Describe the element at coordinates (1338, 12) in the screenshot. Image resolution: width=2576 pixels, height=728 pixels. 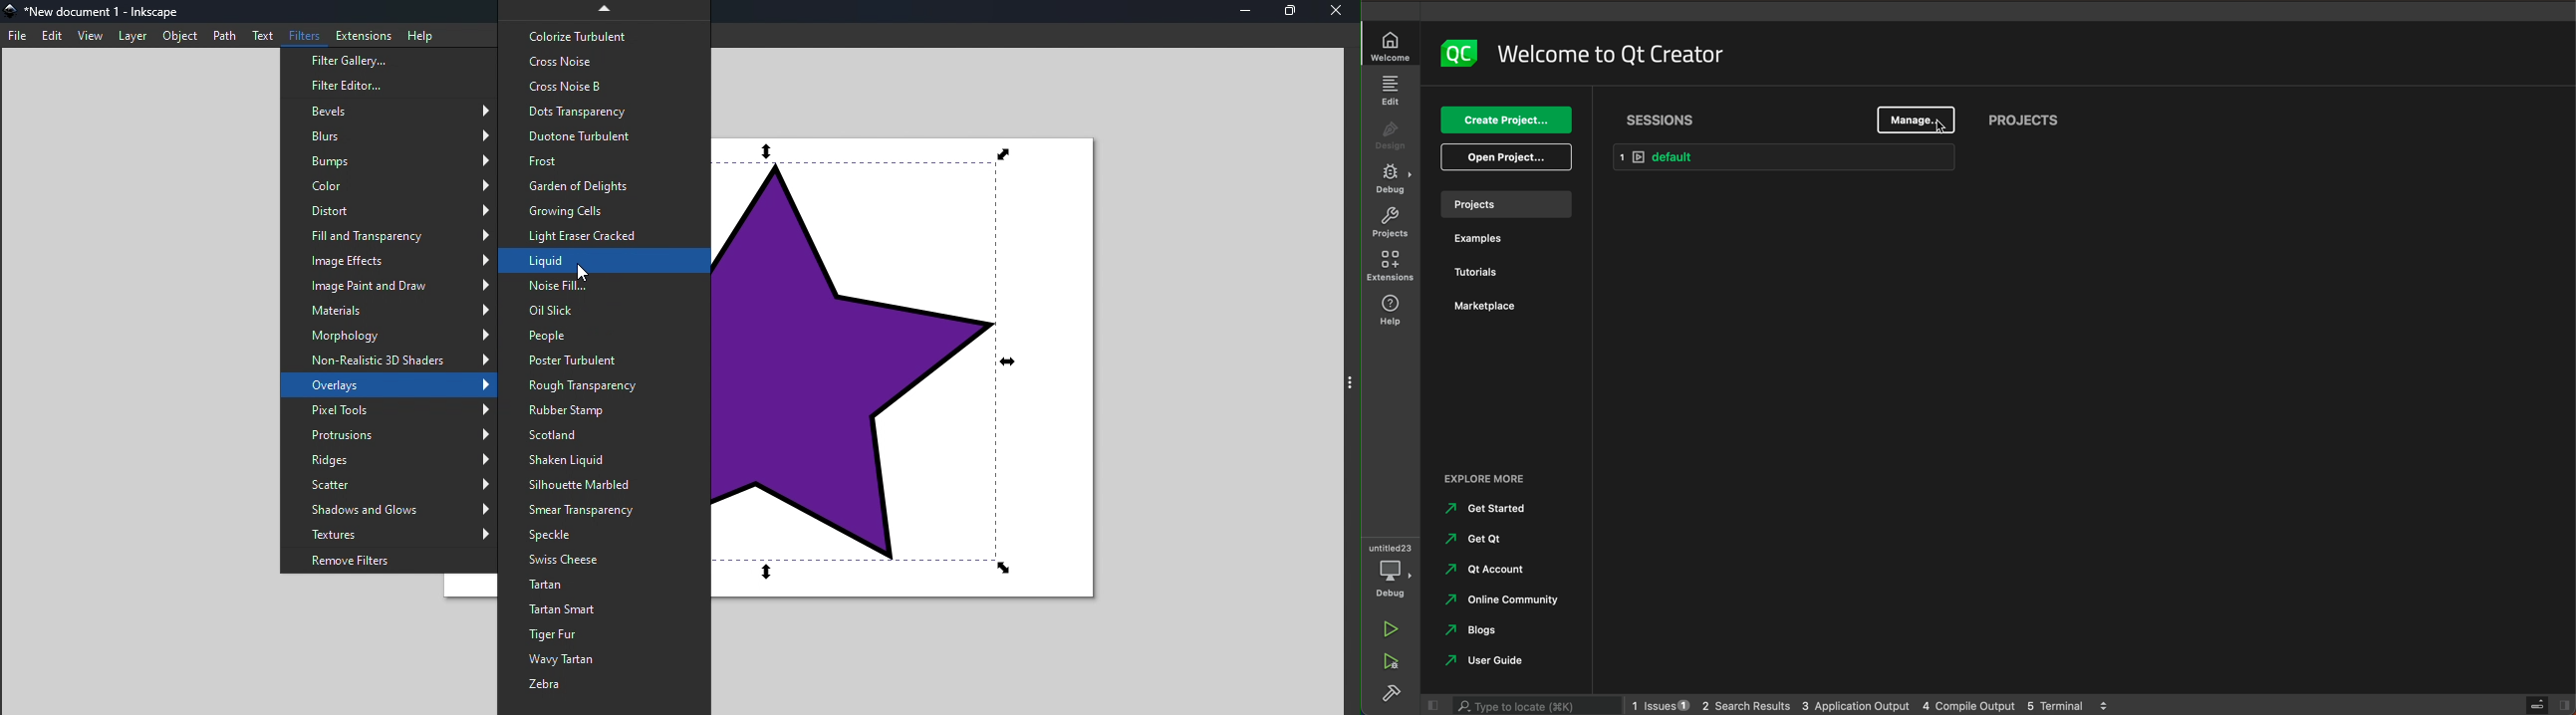
I see `close` at that location.